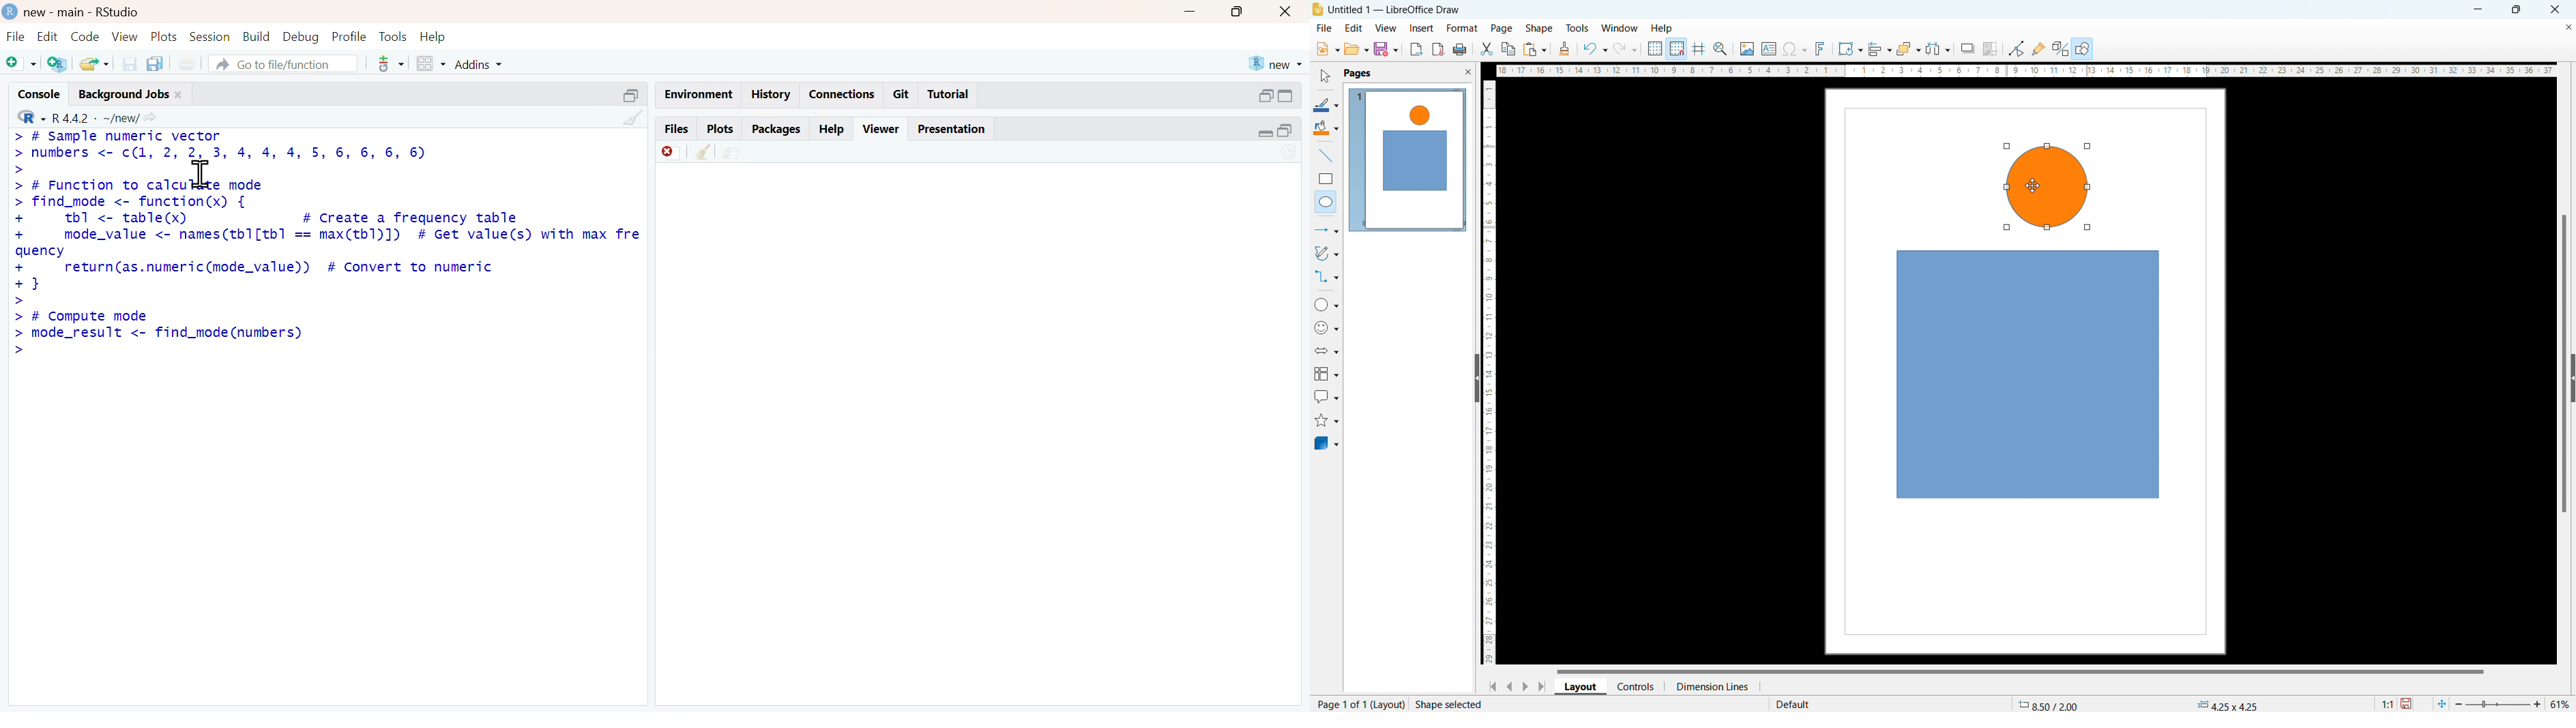 The height and width of the screenshot is (728, 2576). Describe the element at coordinates (833, 129) in the screenshot. I see `help` at that location.